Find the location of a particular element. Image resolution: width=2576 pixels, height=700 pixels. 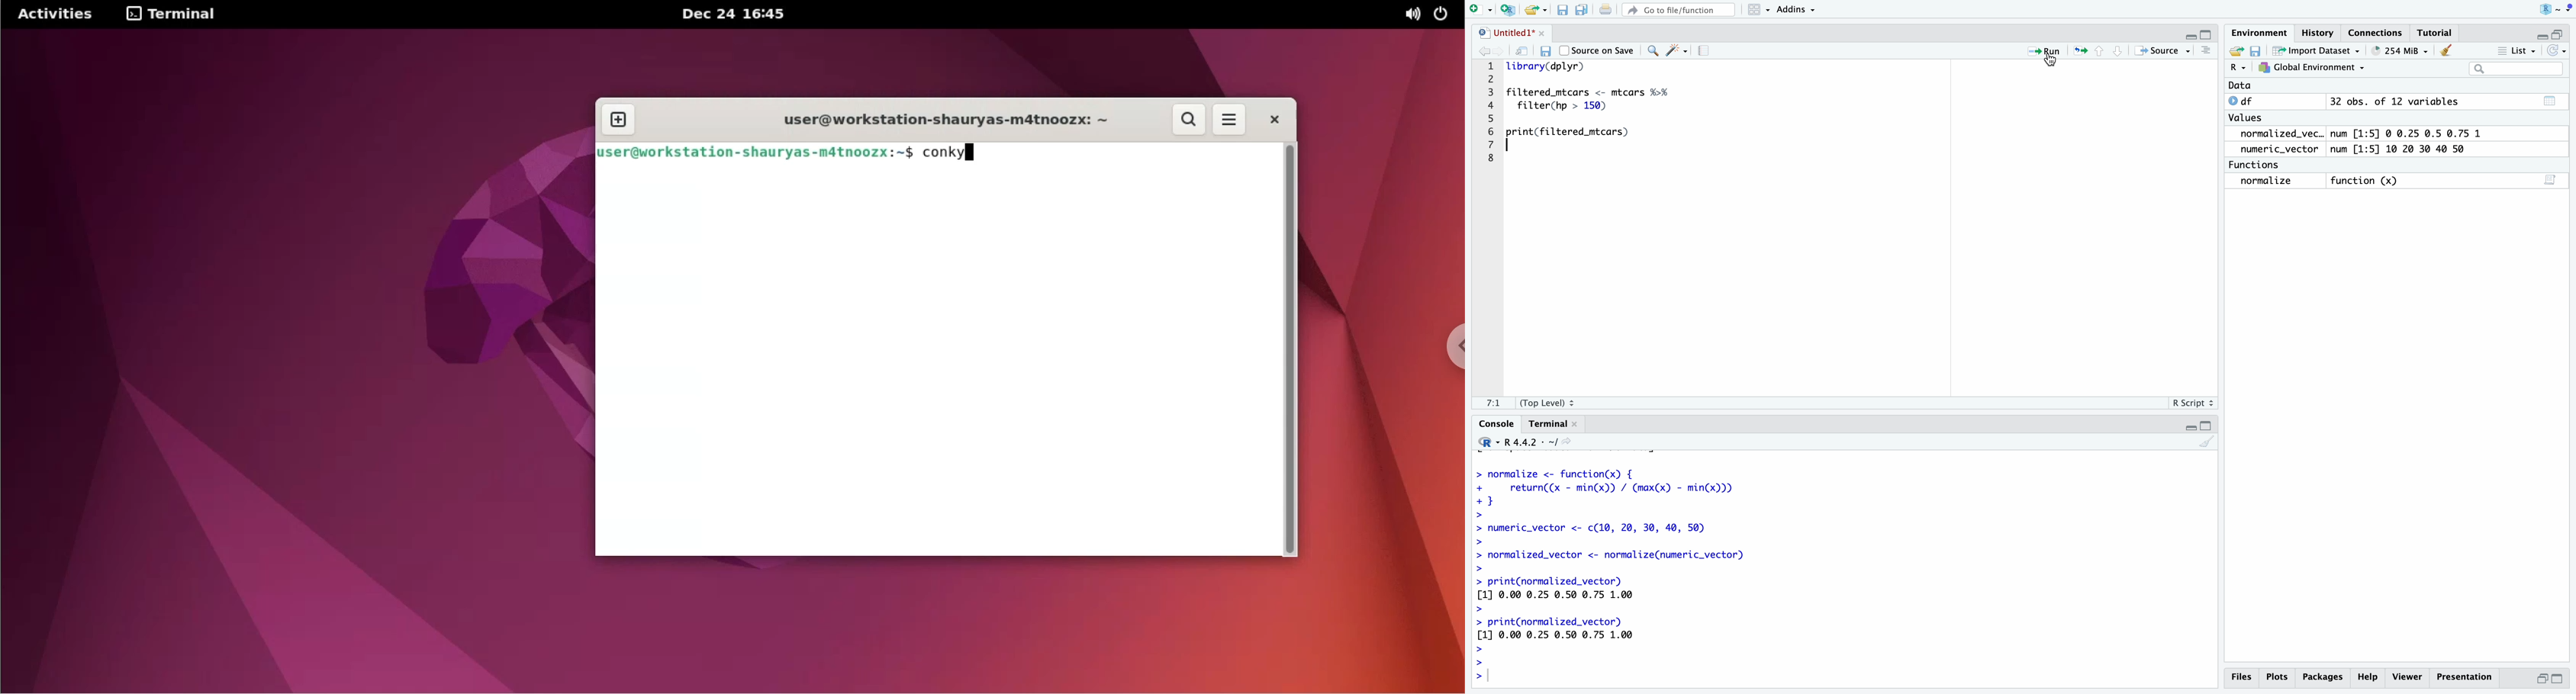

Show document outline is located at coordinates (2207, 51).